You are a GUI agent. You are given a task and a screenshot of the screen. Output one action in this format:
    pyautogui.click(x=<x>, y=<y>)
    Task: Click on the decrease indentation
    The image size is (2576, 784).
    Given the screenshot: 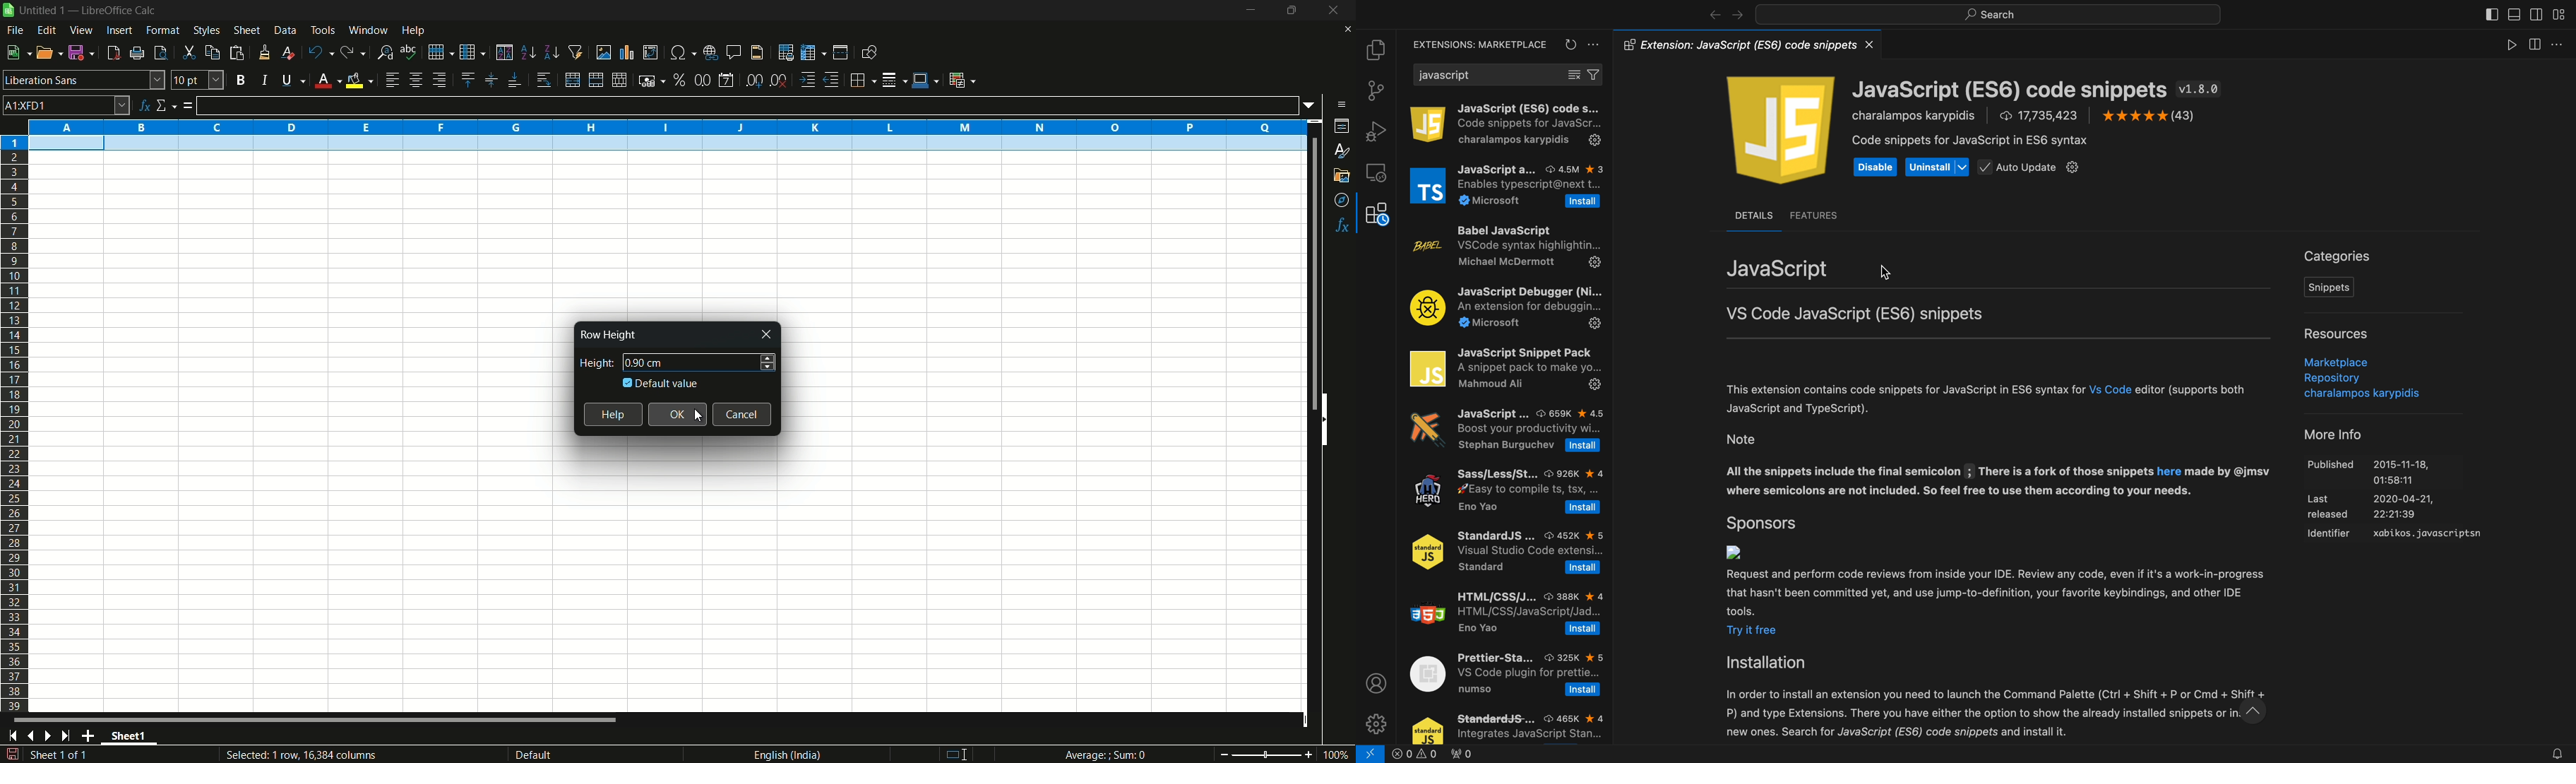 What is the action you would take?
    pyautogui.click(x=833, y=80)
    